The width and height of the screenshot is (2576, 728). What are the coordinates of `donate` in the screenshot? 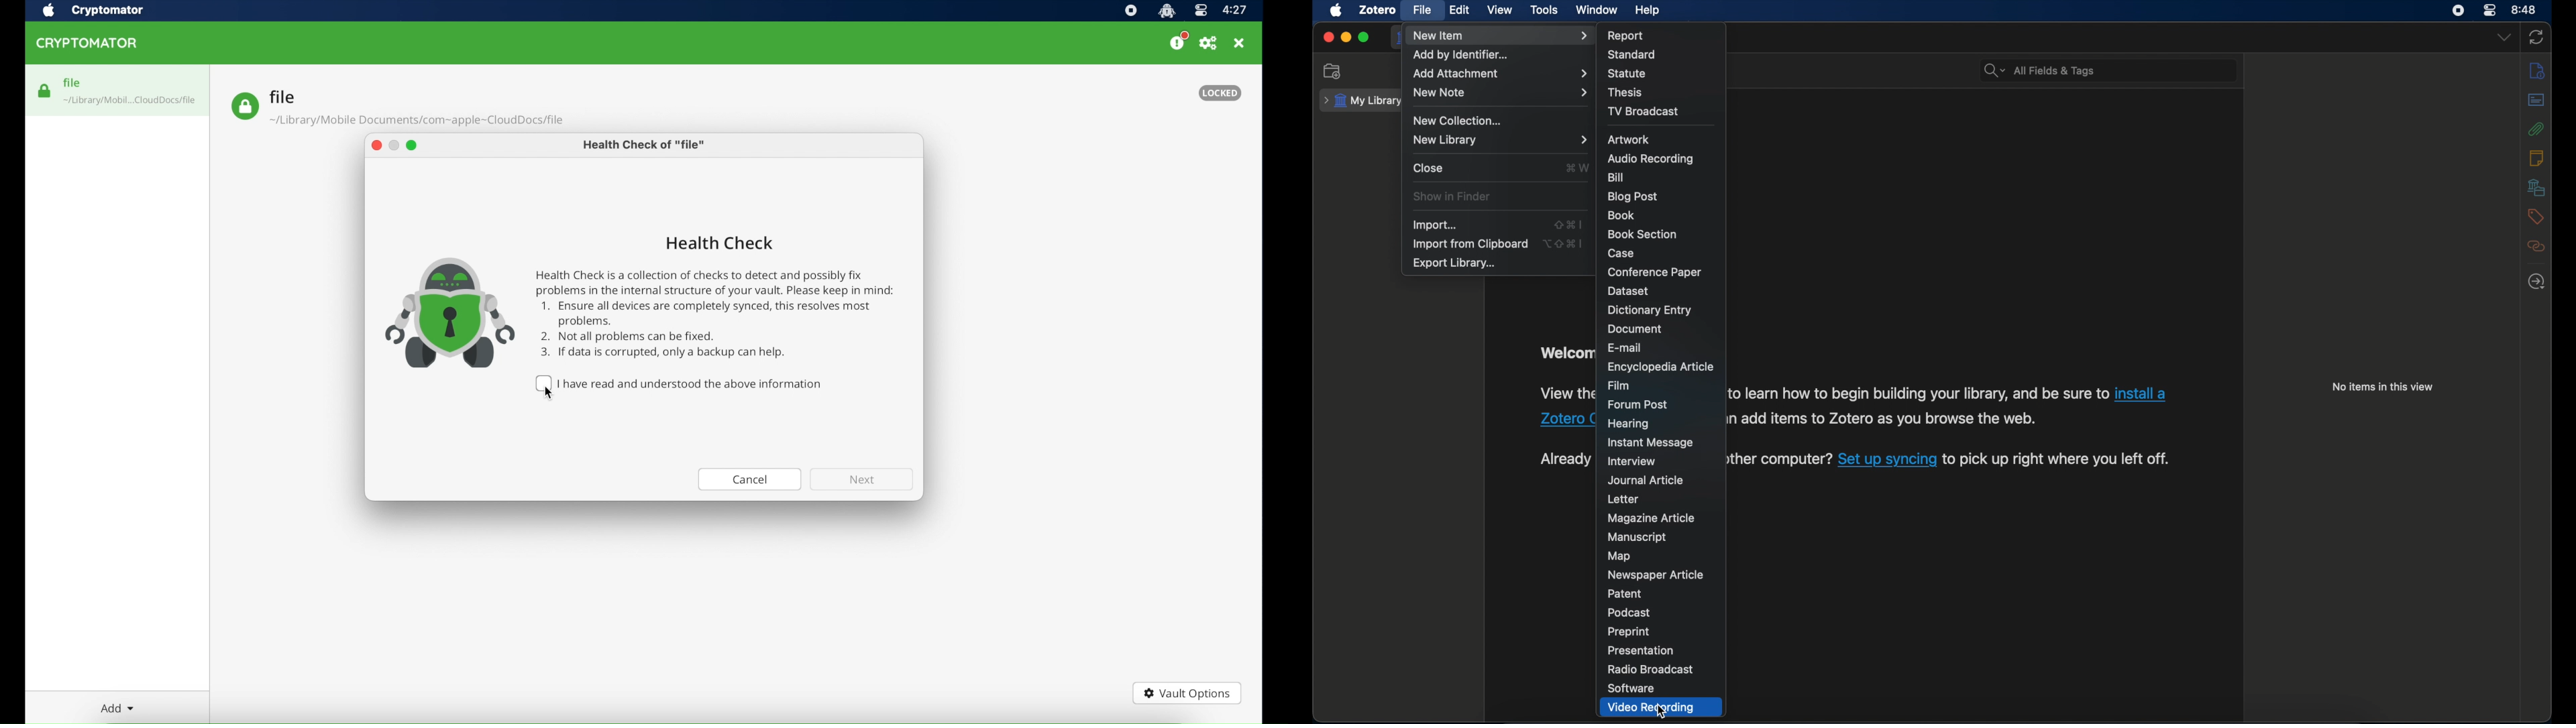 It's located at (1178, 42).